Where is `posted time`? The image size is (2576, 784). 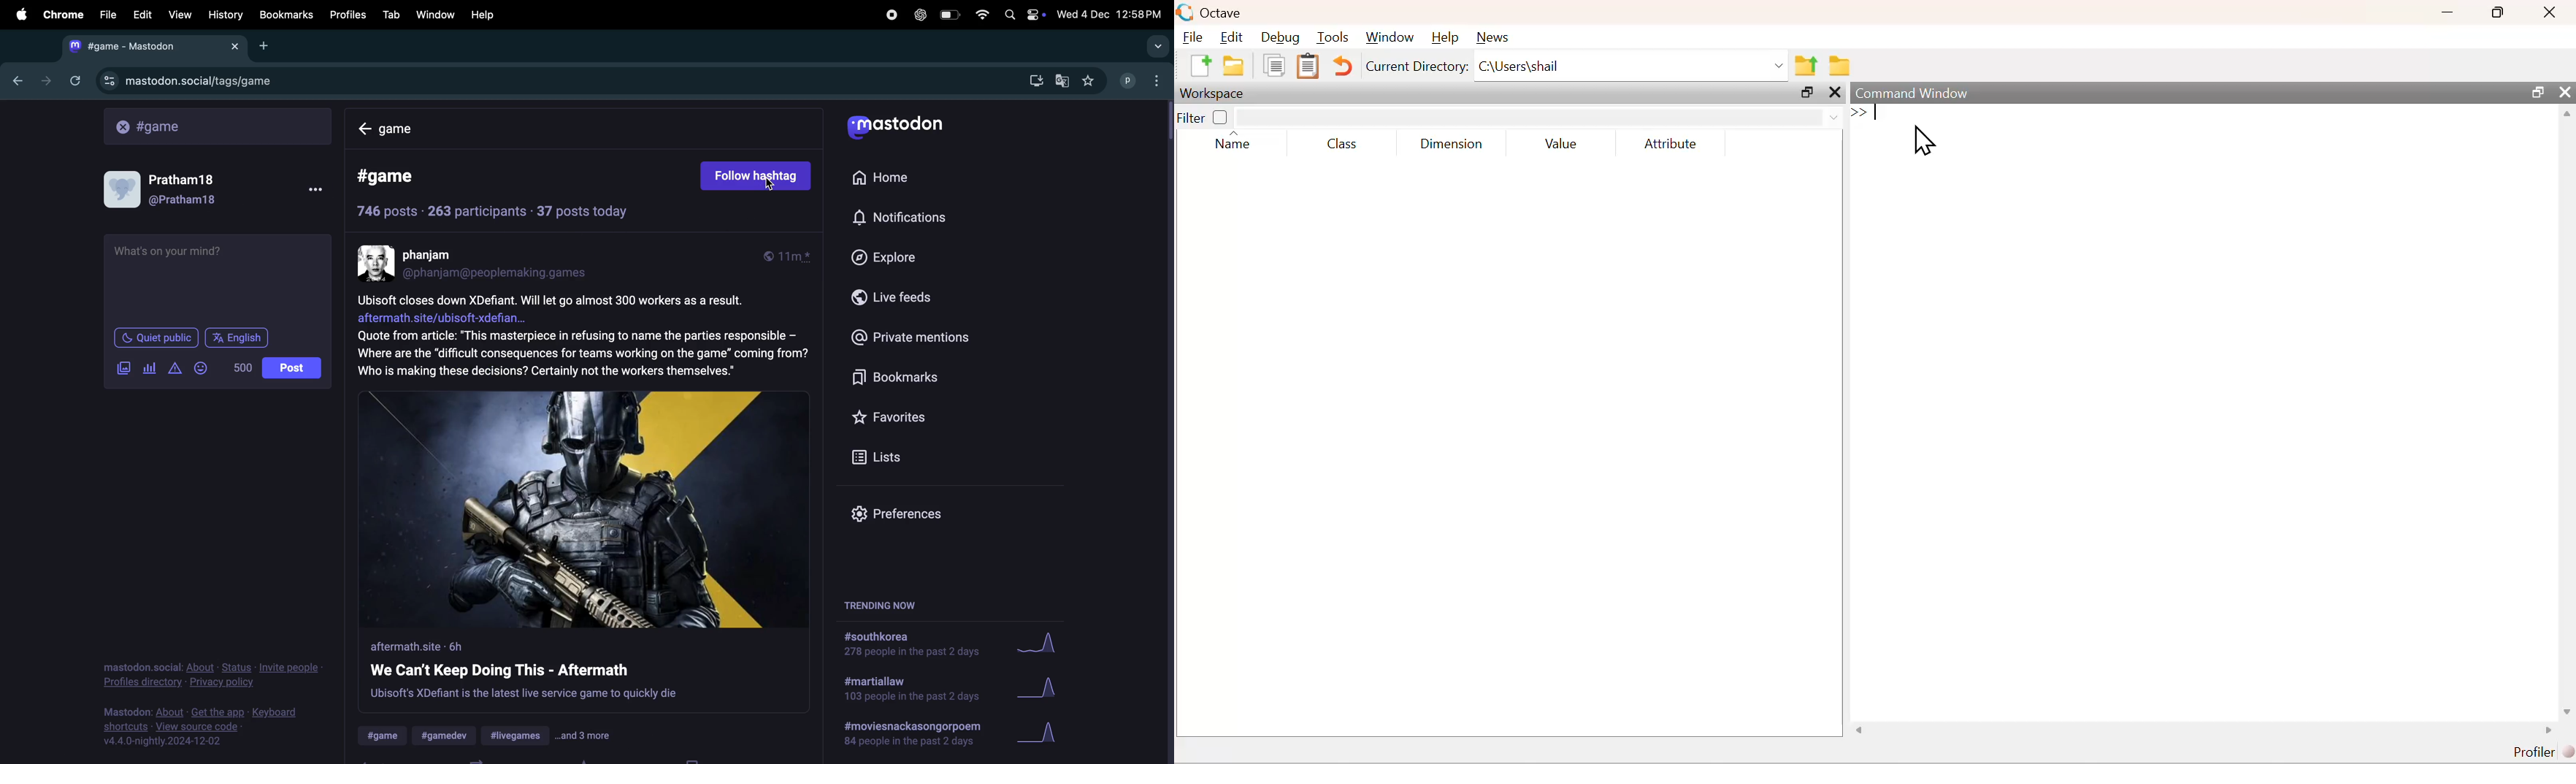 posted time is located at coordinates (792, 257).